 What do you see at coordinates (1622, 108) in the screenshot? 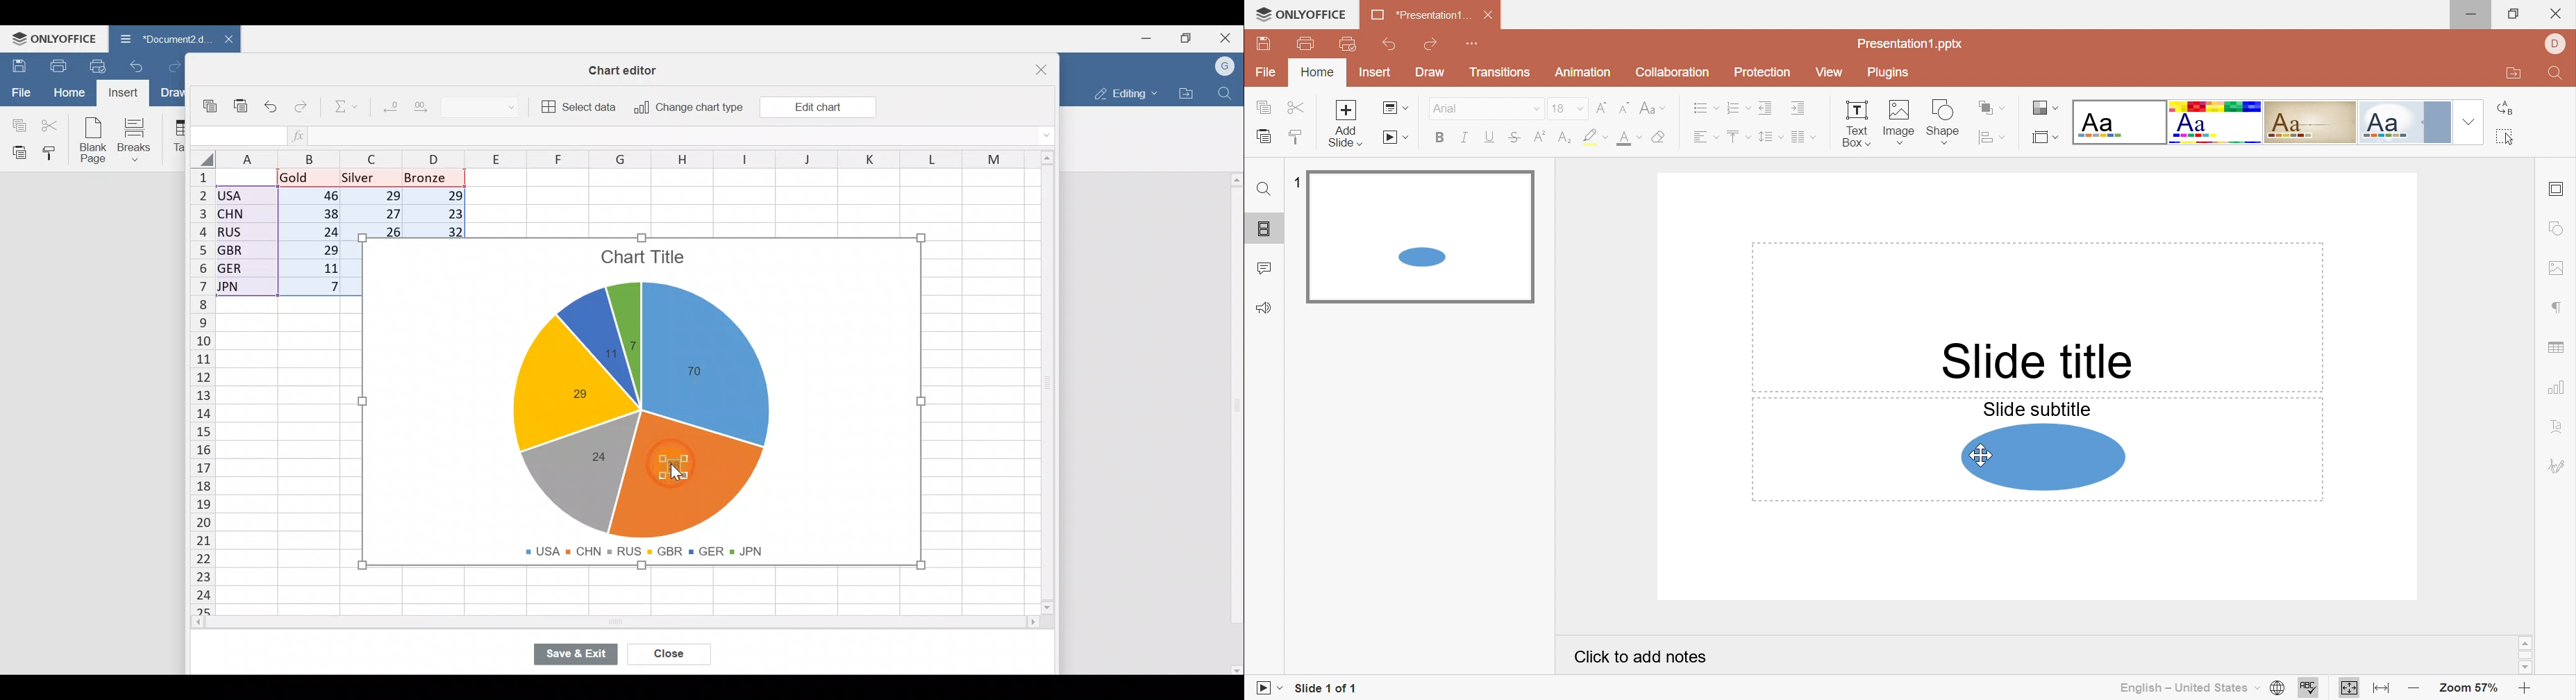
I see `Decrement font size` at bounding box center [1622, 108].